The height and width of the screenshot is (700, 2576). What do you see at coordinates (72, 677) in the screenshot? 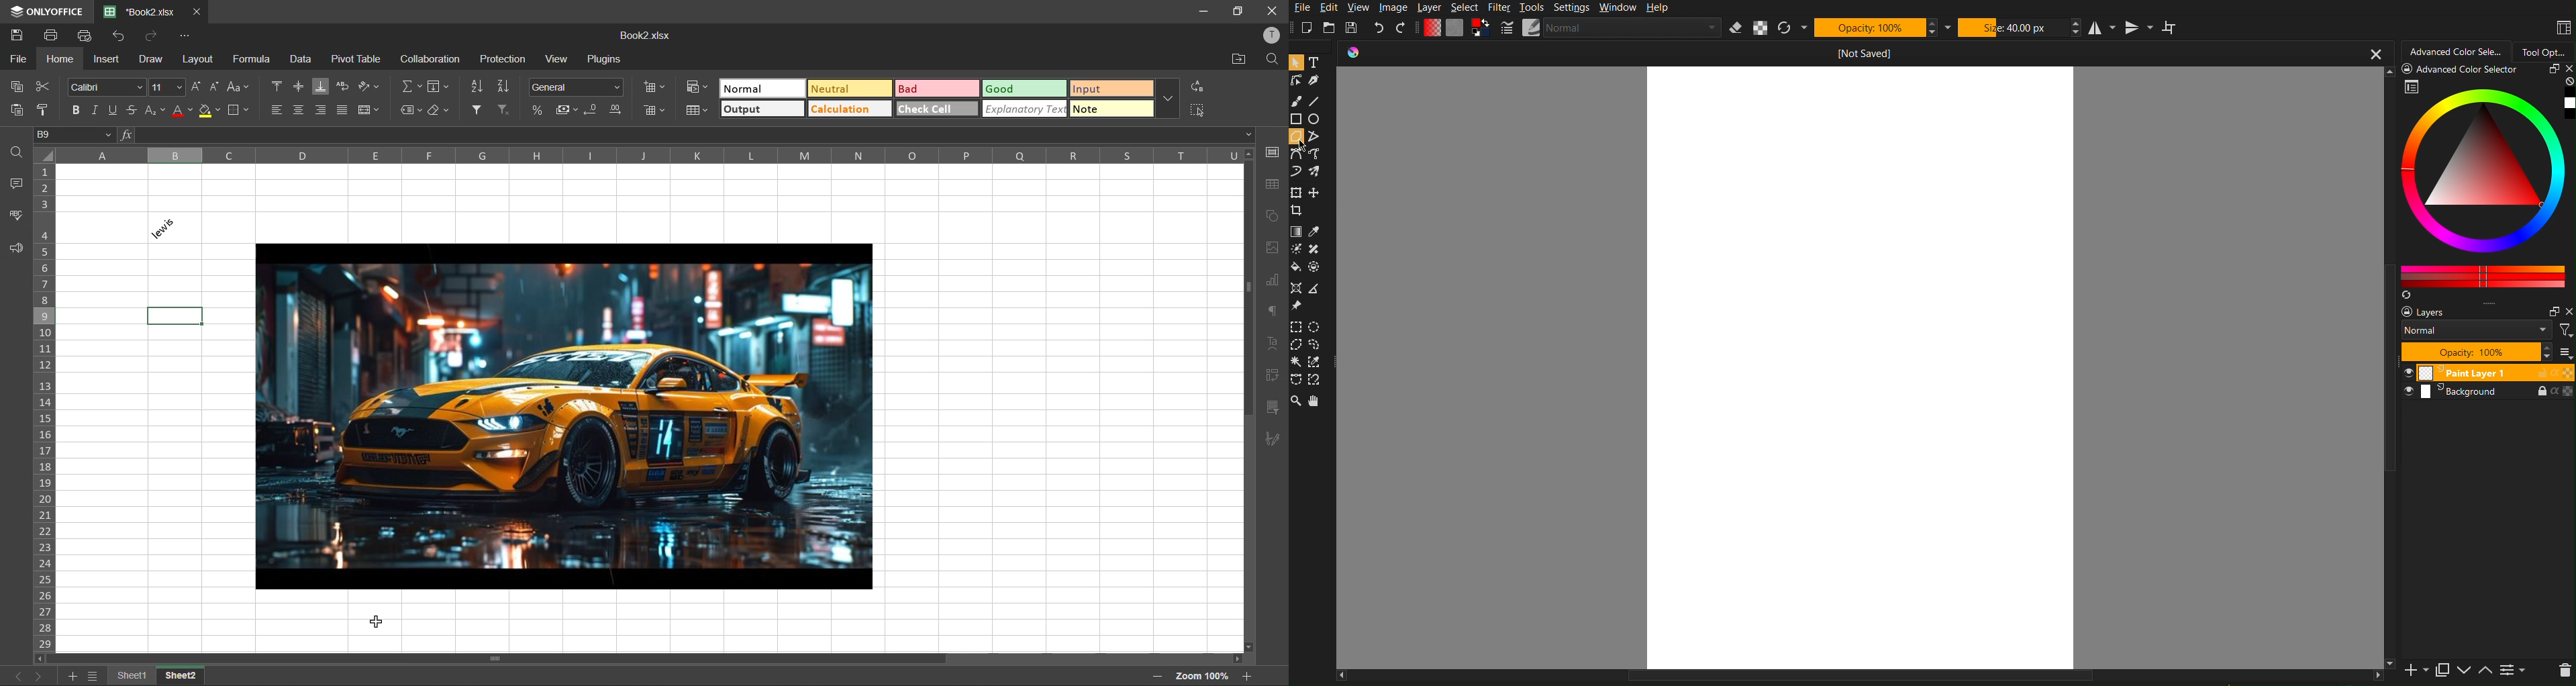
I see `add sheet` at bounding box center [72, 677].